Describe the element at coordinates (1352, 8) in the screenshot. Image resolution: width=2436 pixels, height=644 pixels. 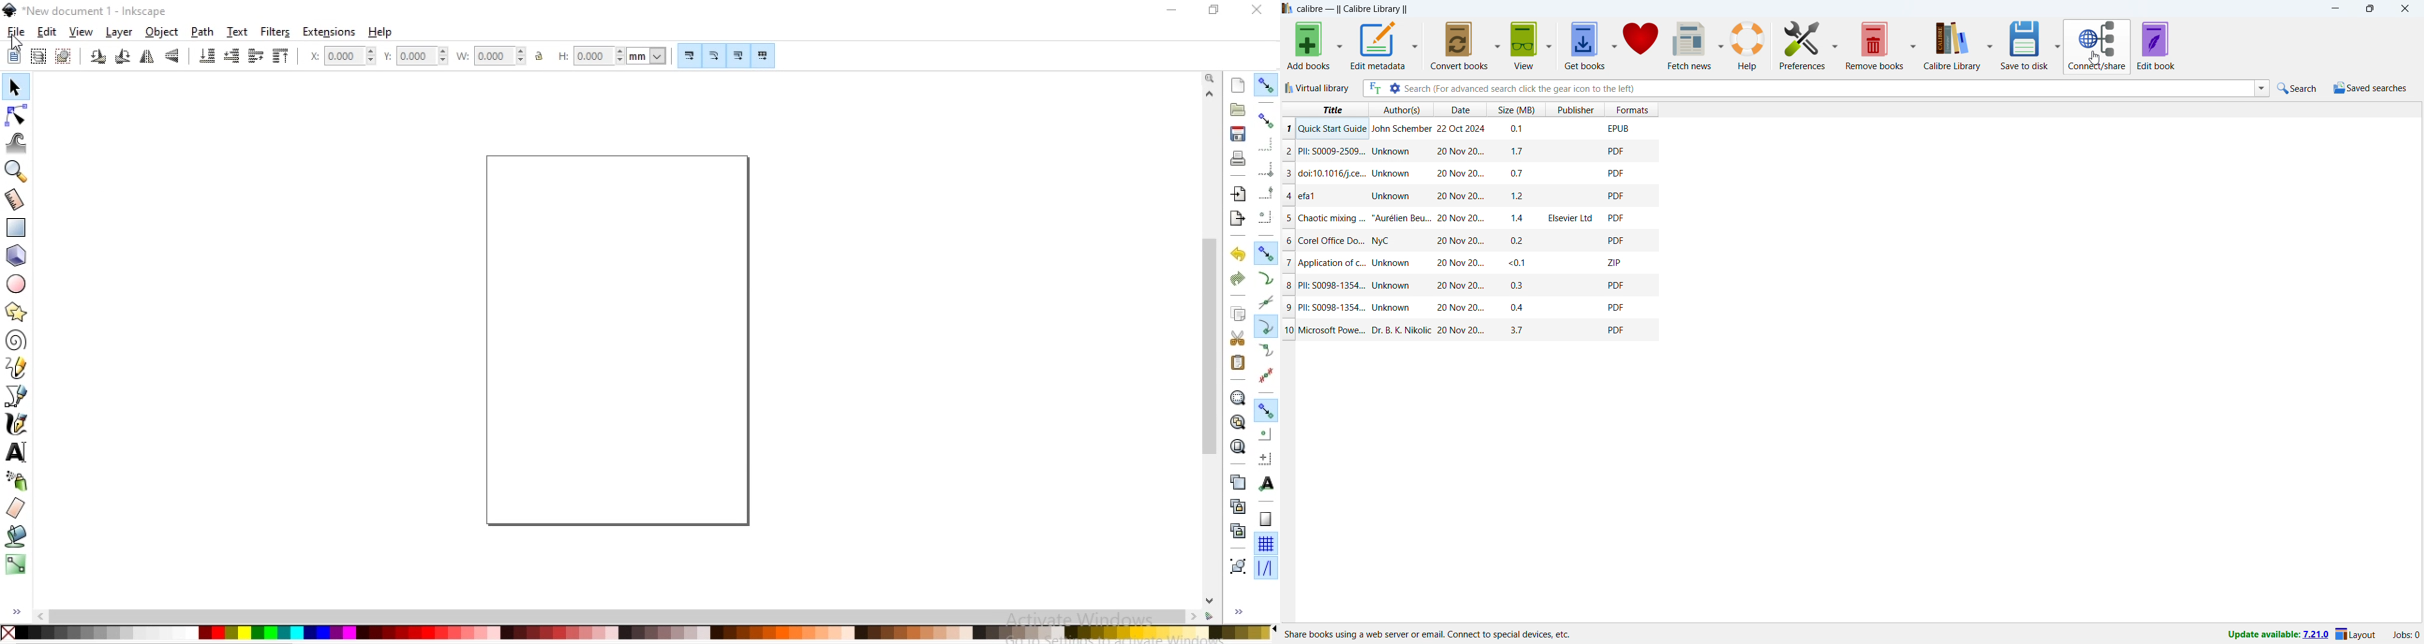
I see `title` at that location.